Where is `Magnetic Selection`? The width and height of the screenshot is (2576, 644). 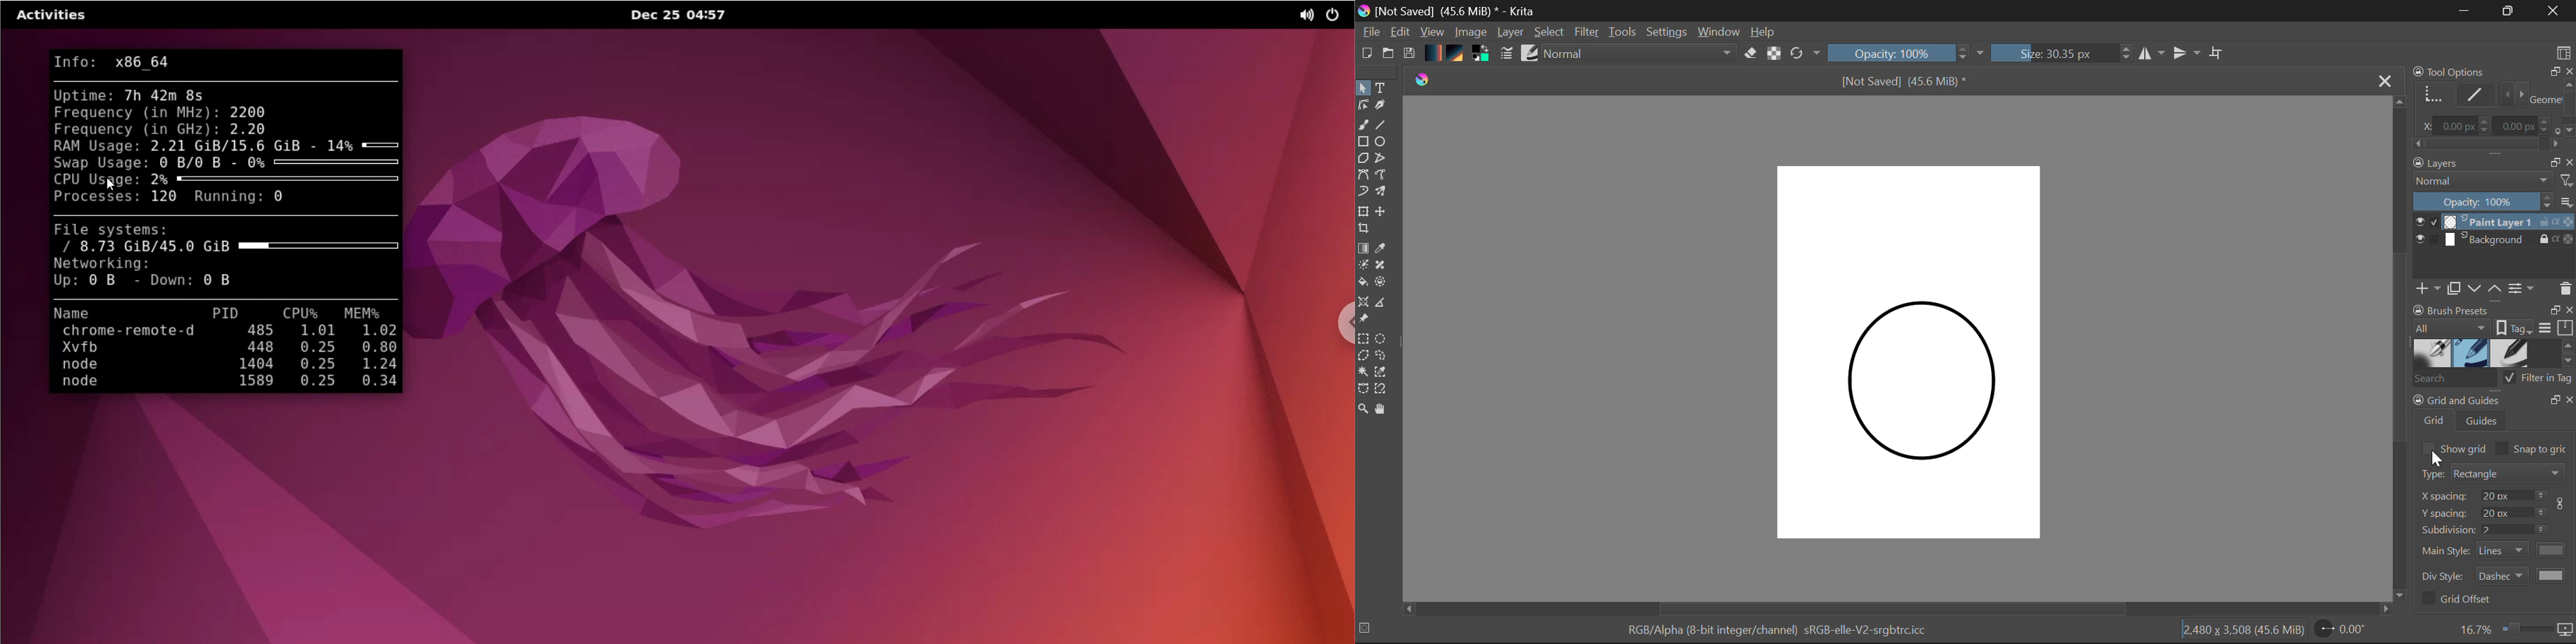
Magnetic Selection is located at coordinates (1379, 389).